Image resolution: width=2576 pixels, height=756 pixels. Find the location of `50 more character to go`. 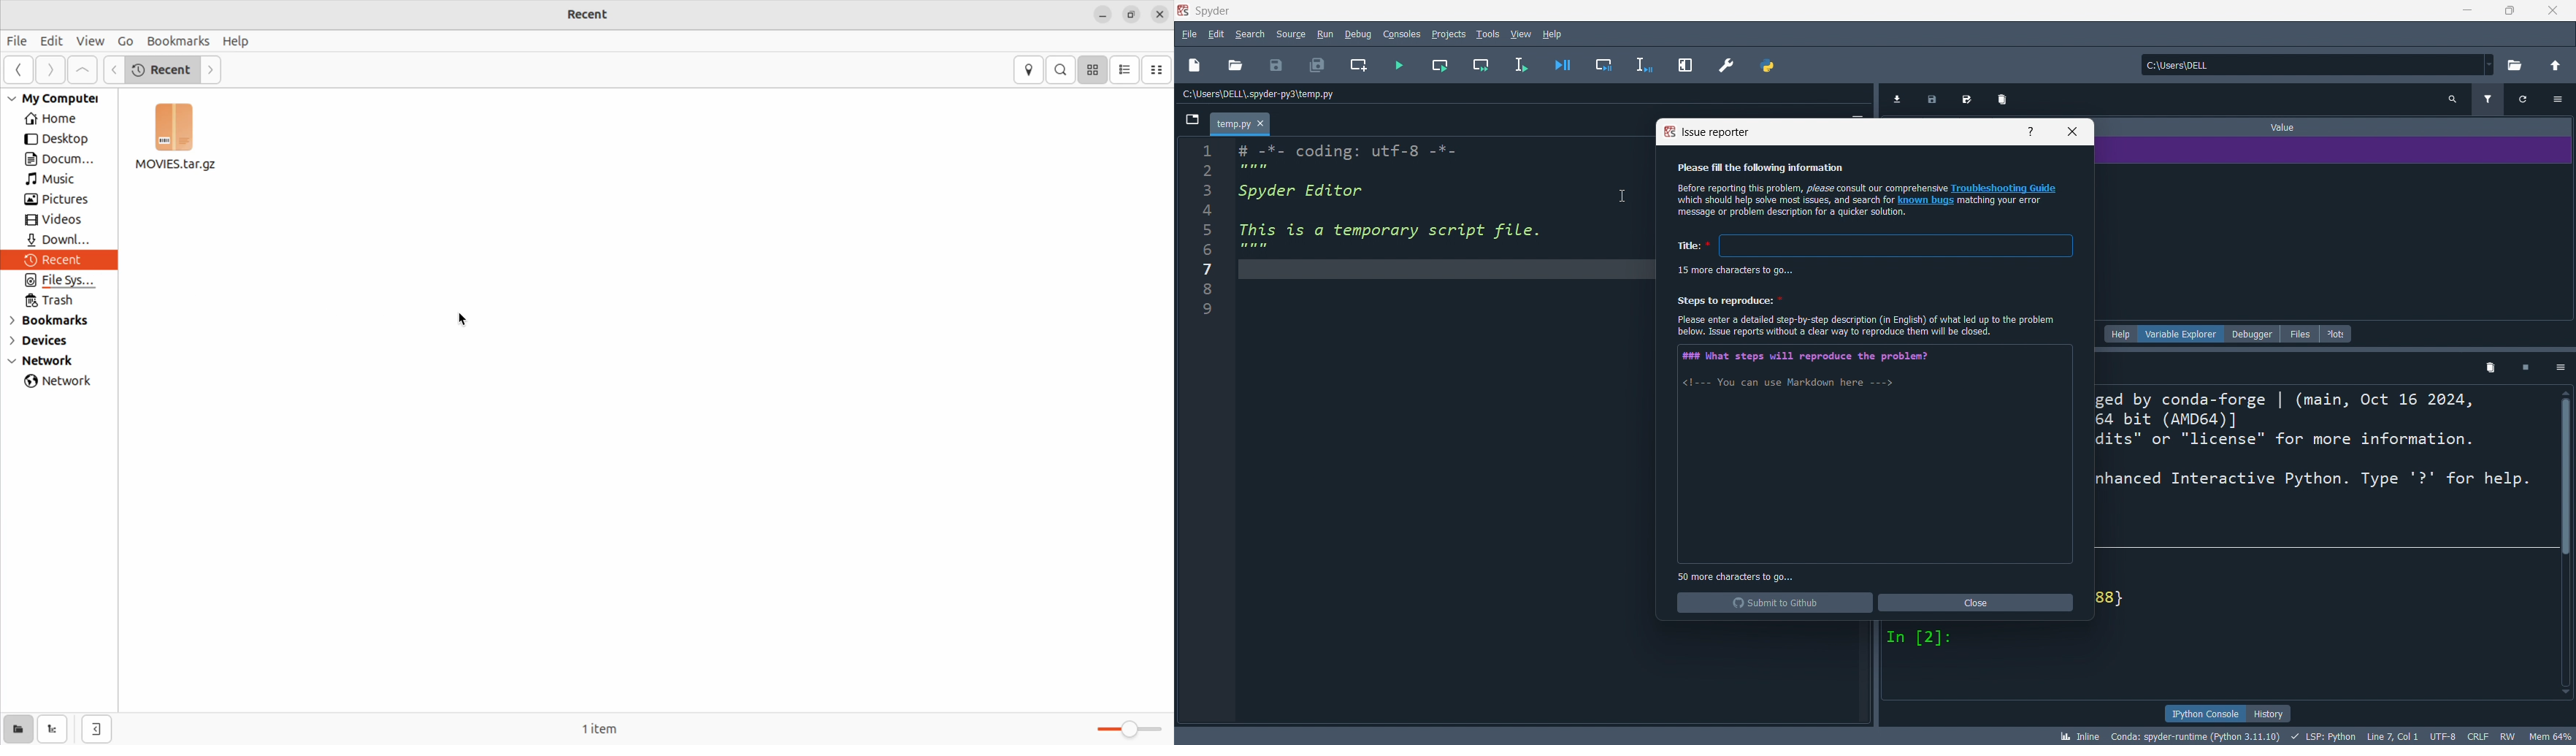

50 more character to go is located at coordinates (1735, 576).